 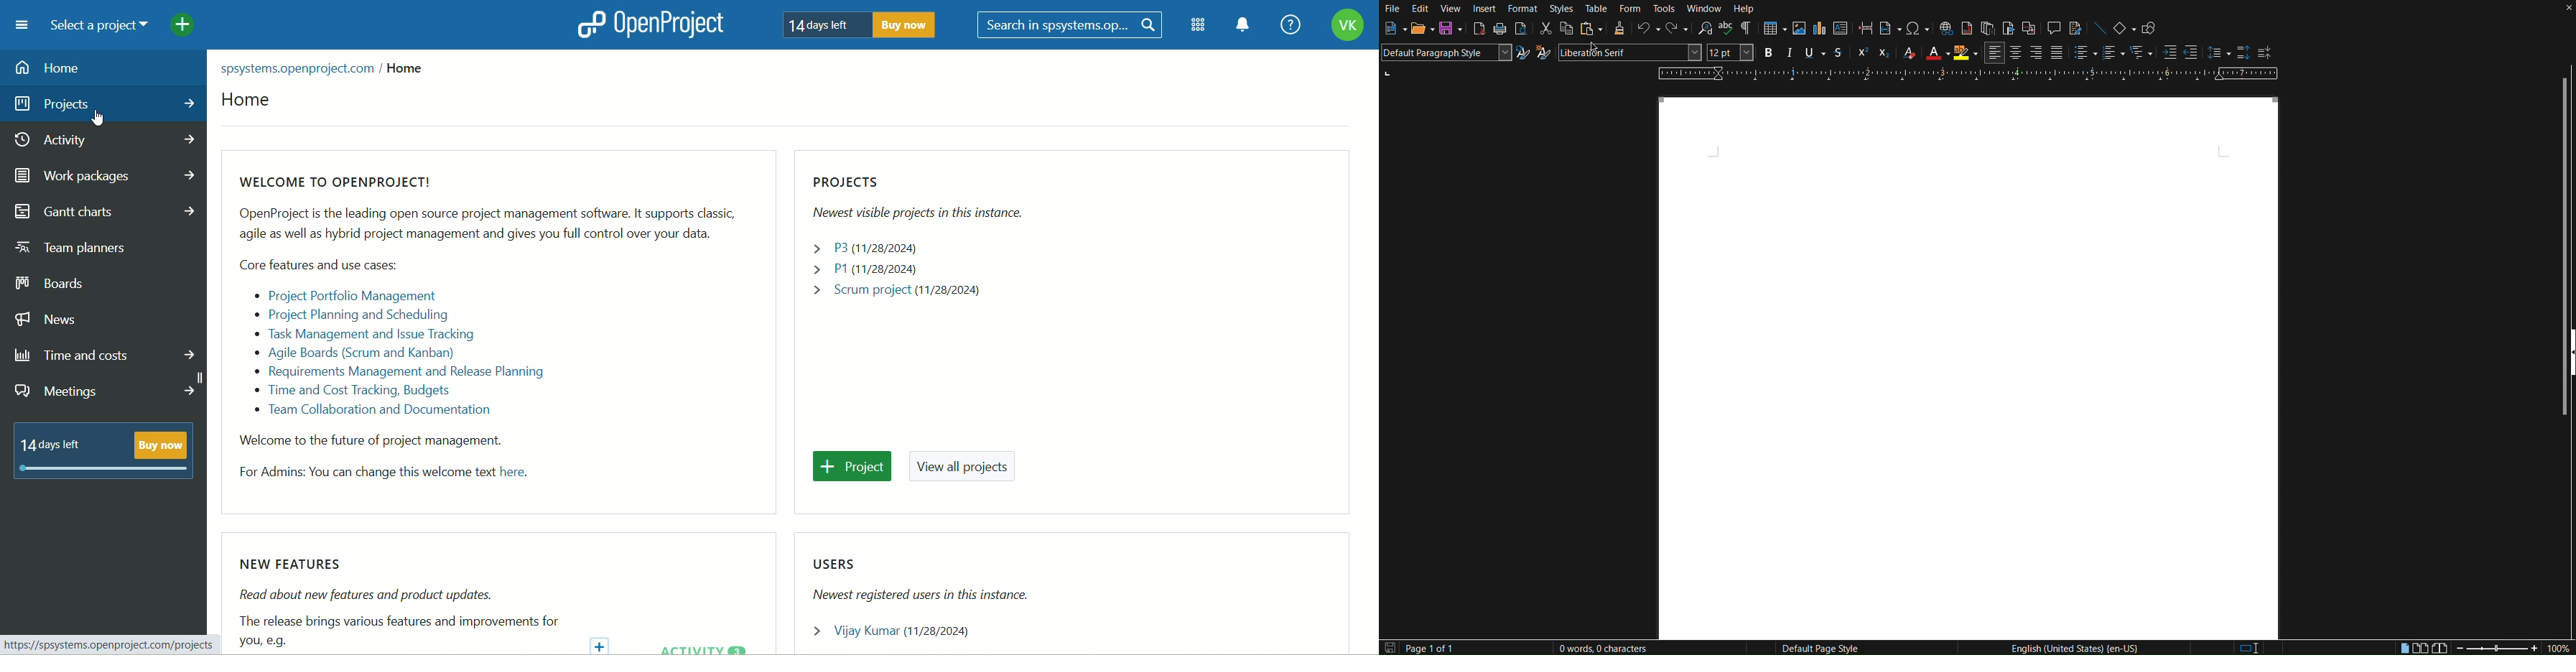 What do you see at coordinates (1500, 31) in the screenshot?
I see `Print` at bounding box center [1500, 31].